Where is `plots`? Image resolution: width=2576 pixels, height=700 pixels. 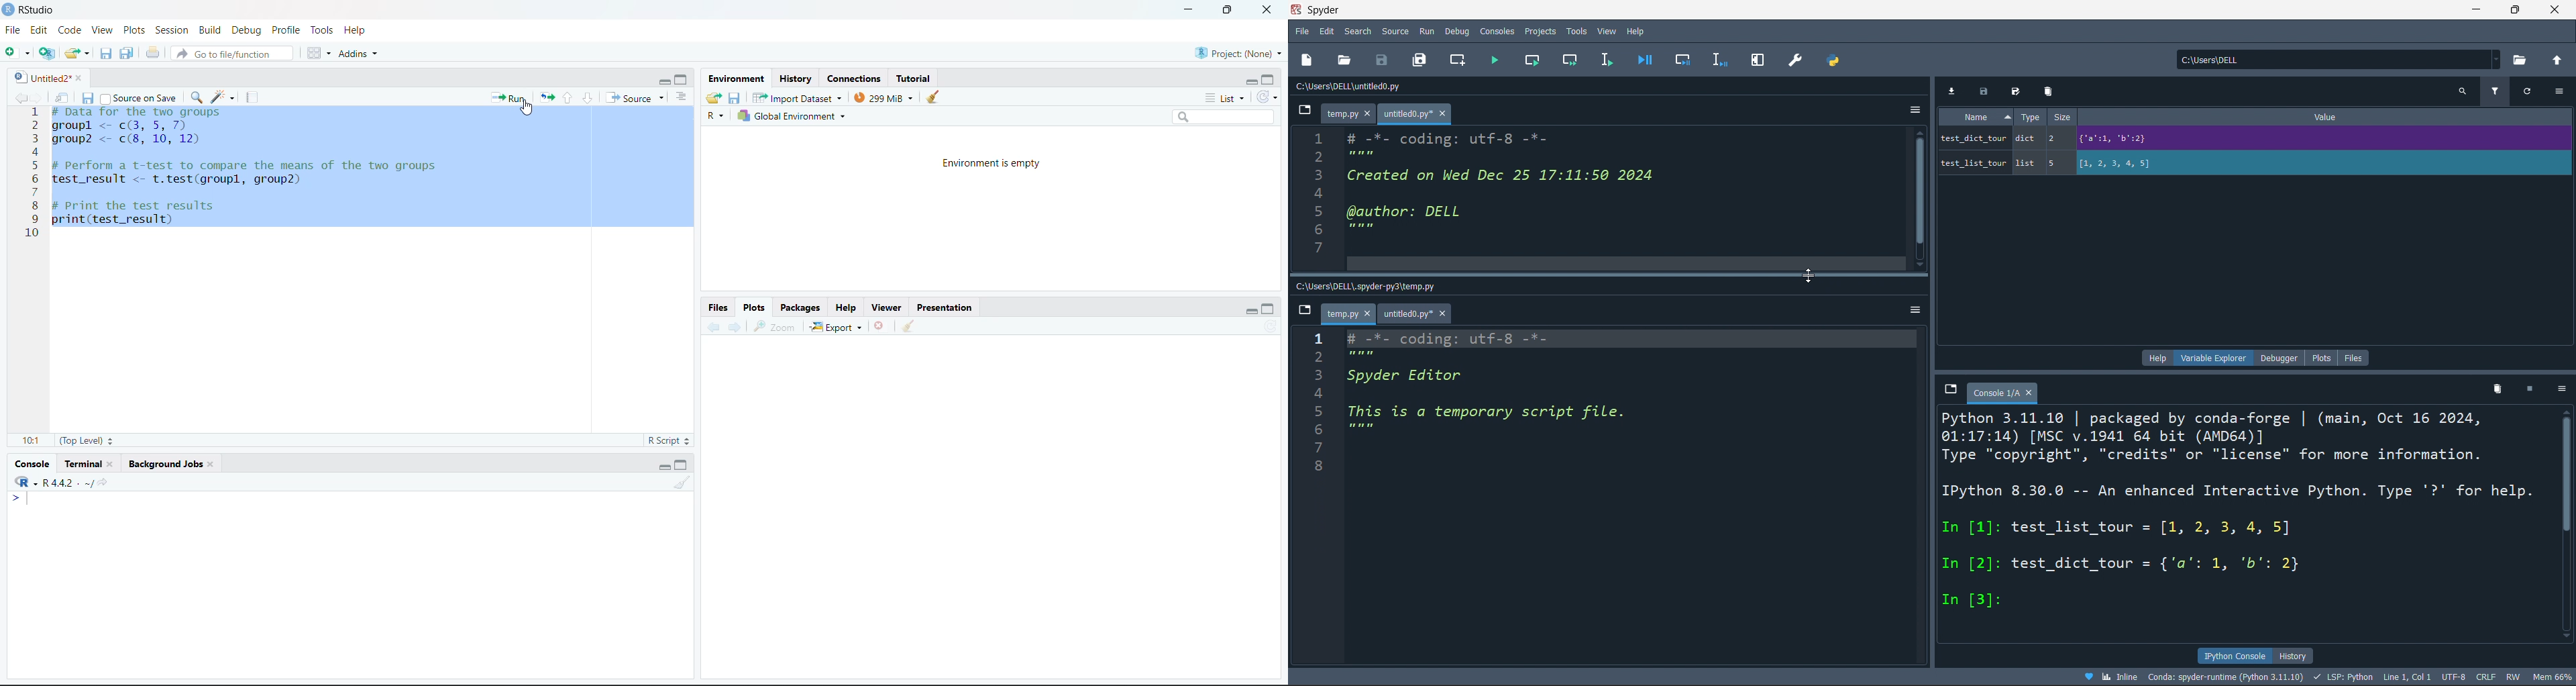 plots is located at coordinates (2320, 356).